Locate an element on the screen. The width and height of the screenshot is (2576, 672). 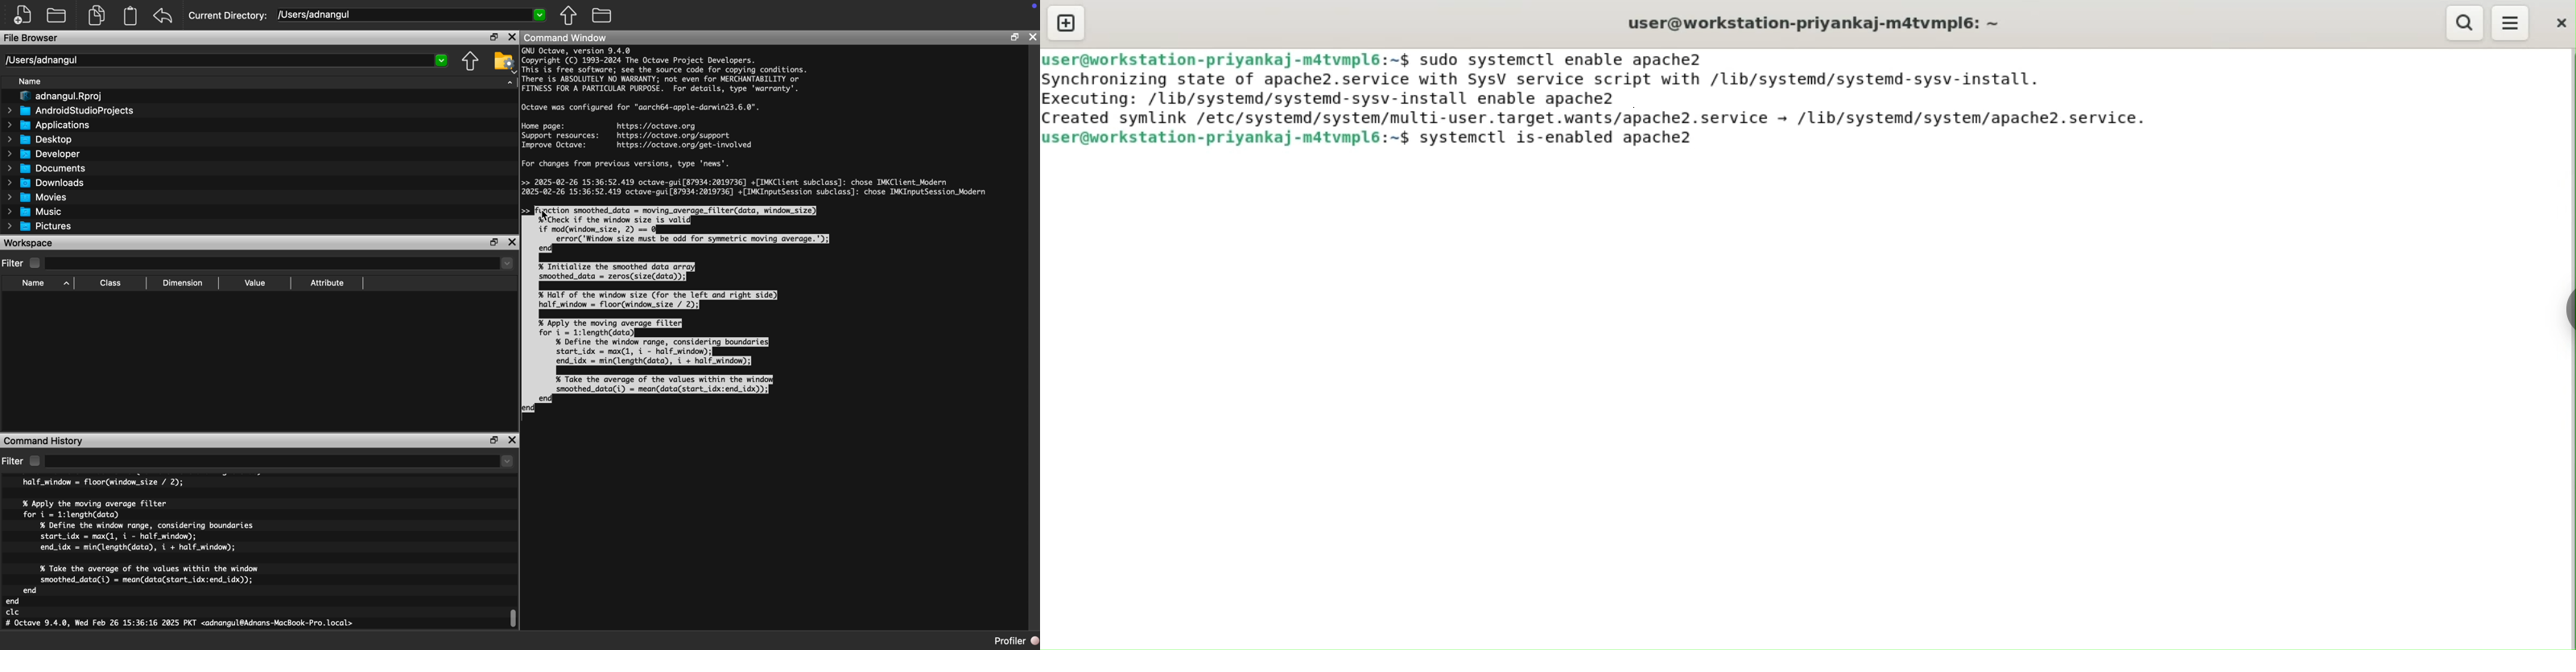
Toggle Button is located at coordinates (2560, 317).